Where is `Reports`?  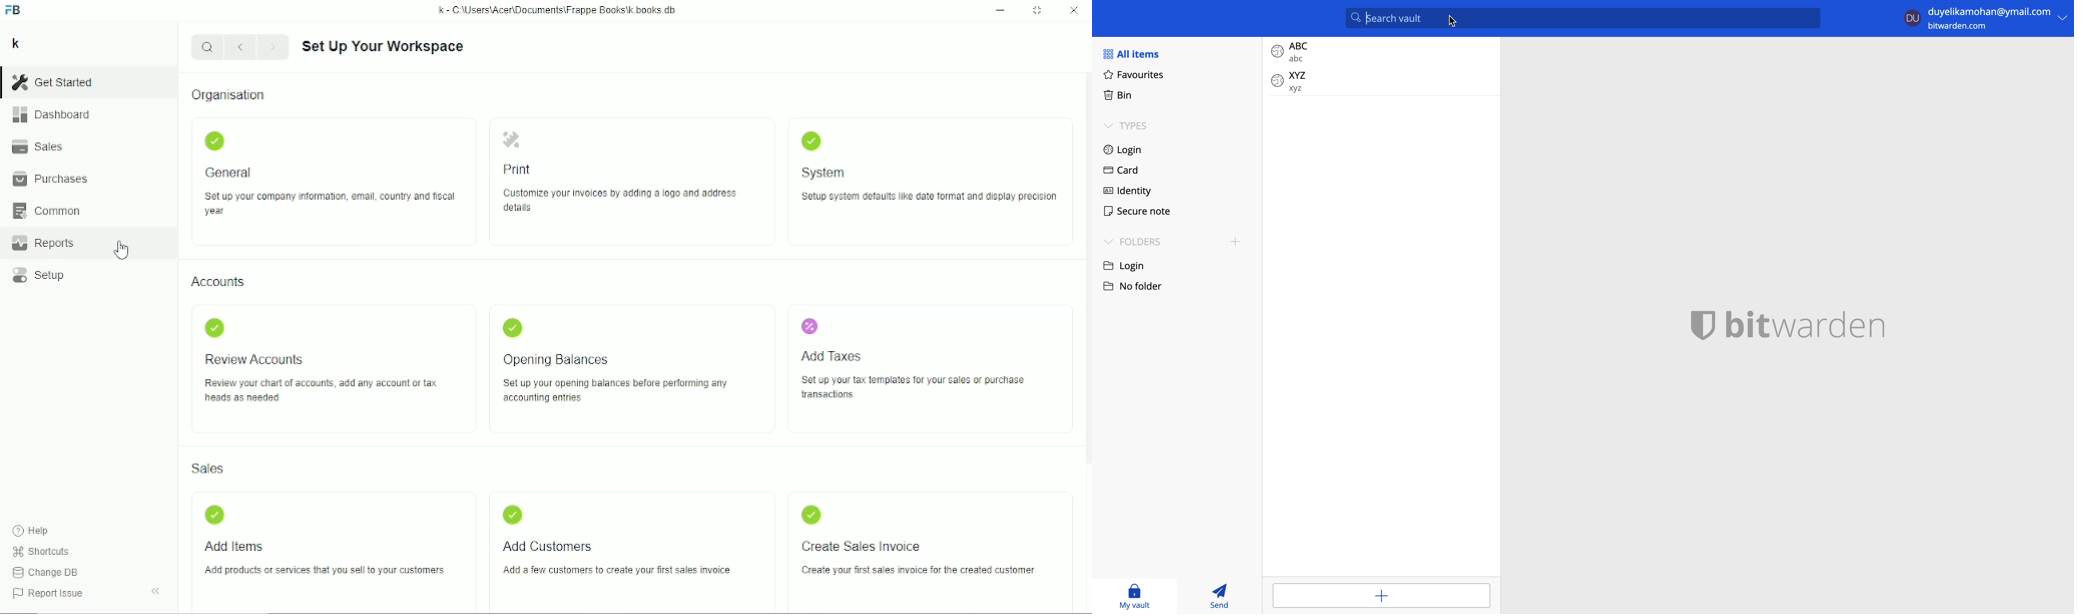
Reports is located at coordinates (42, 243).